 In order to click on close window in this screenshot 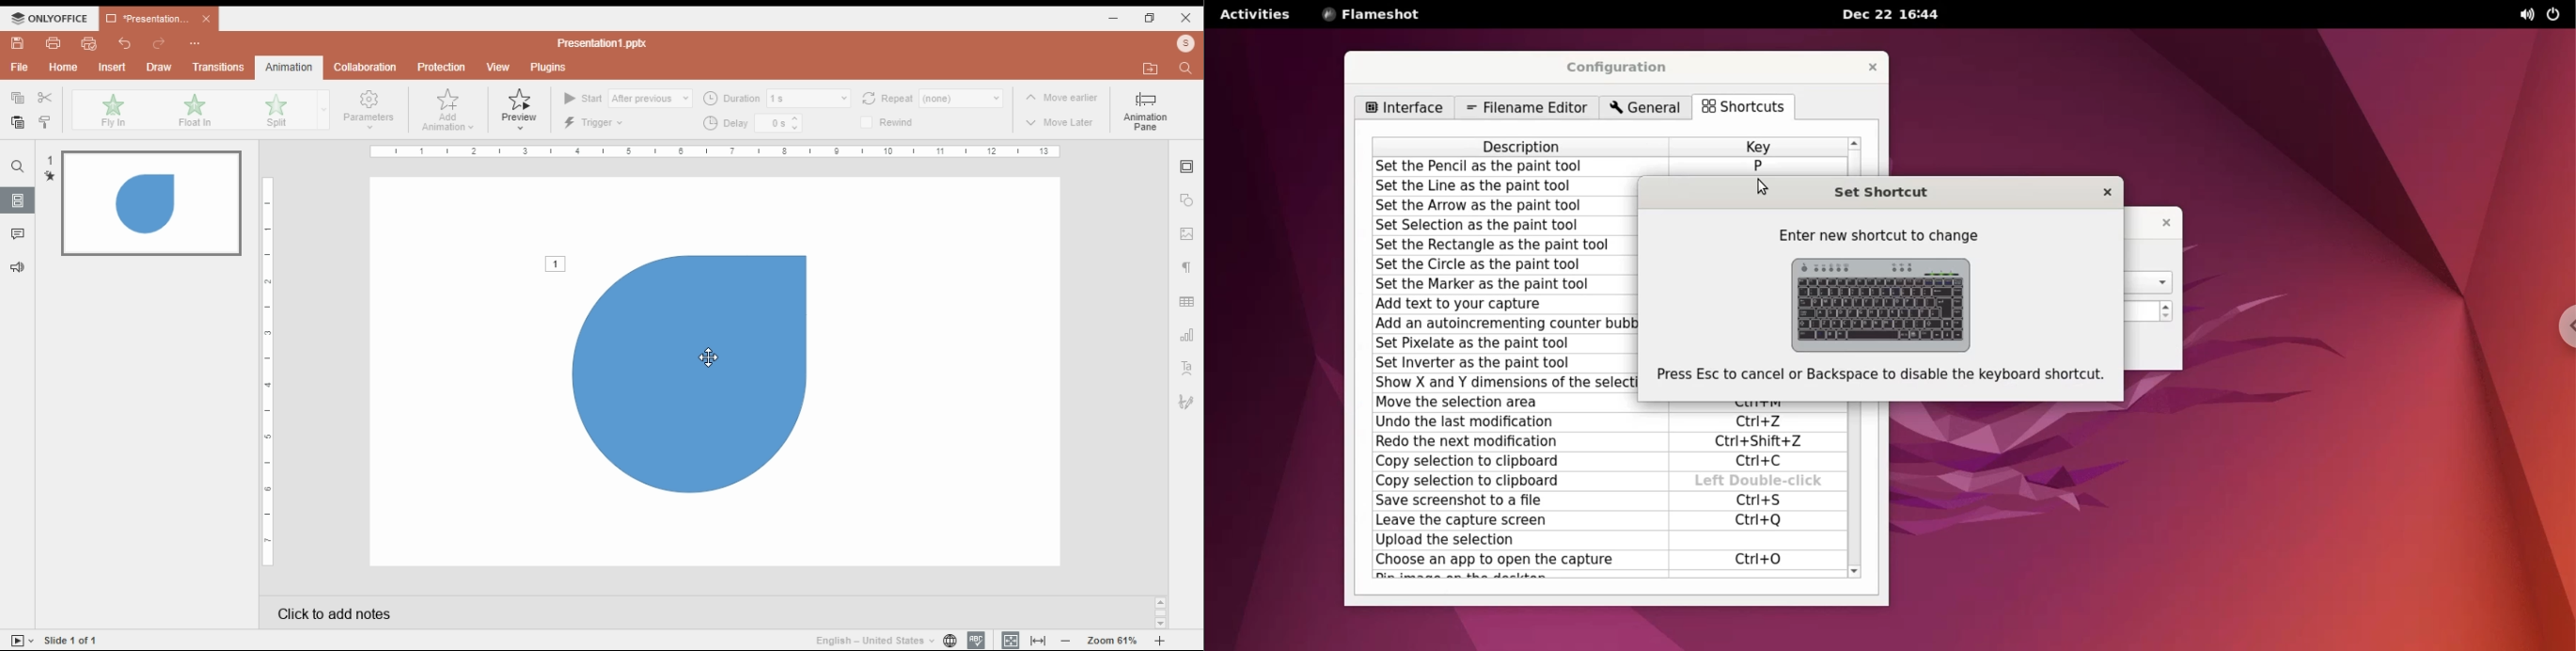, I will do `click(1187, 18)`.